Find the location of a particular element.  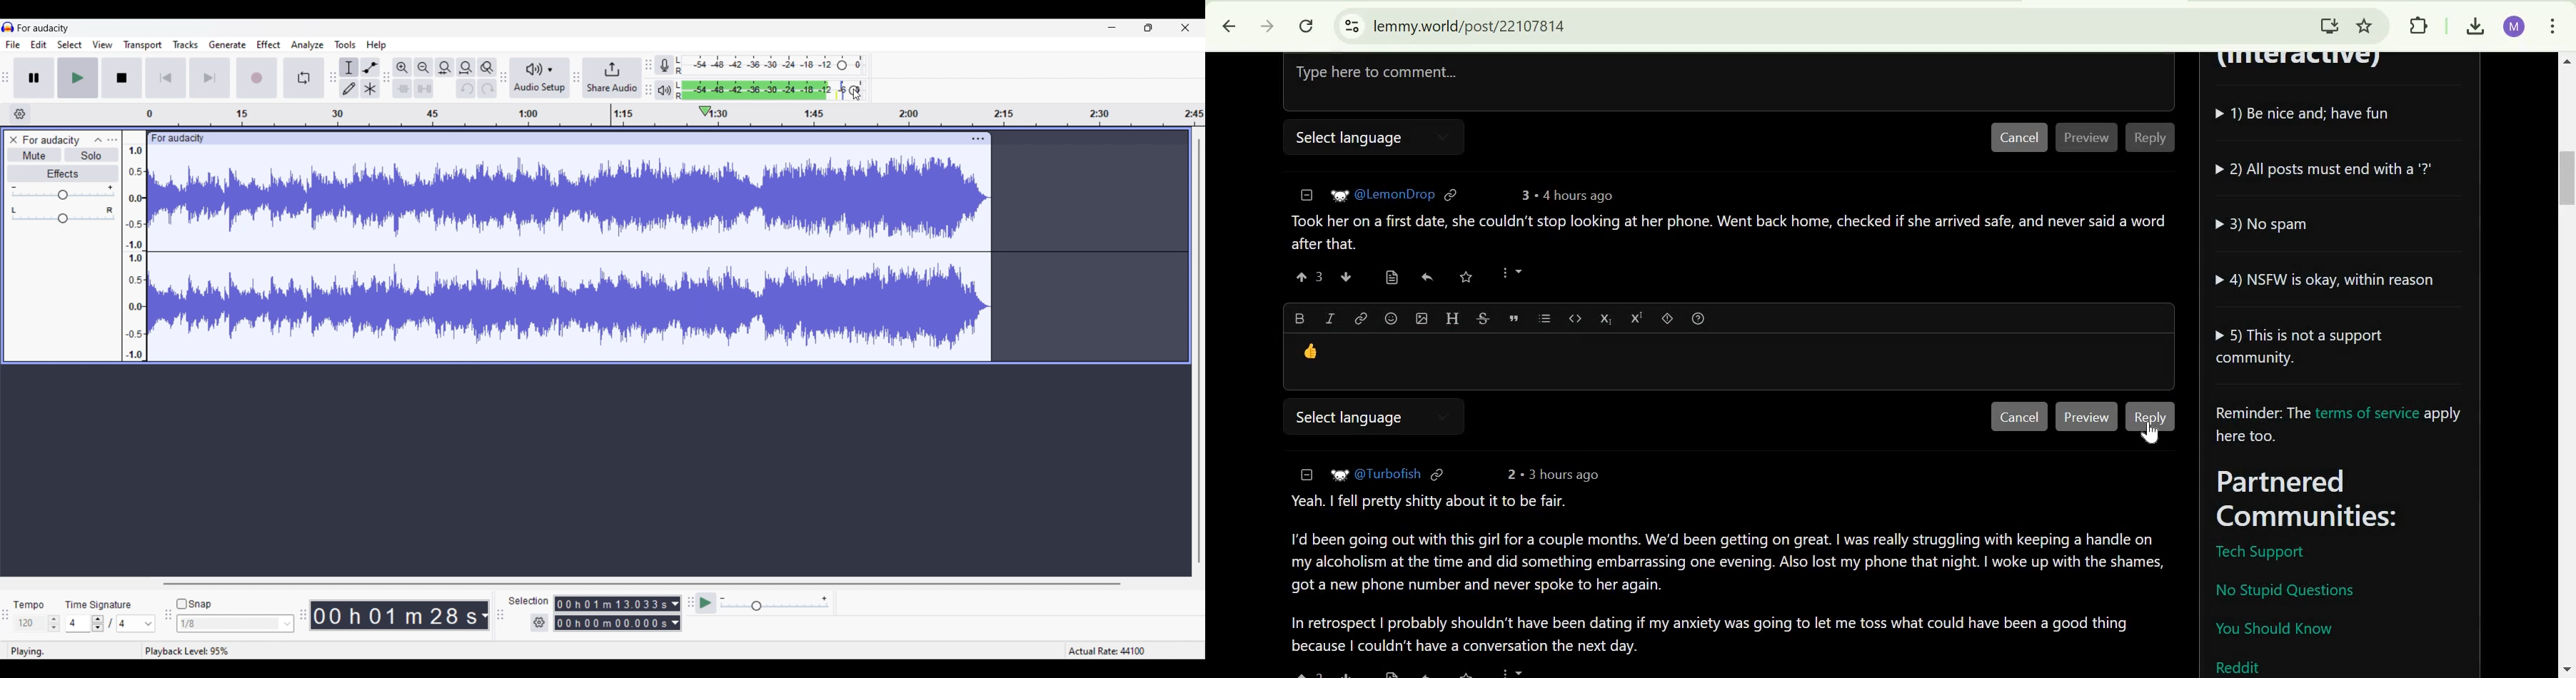

Effect menu is located at coordinates (269, 44).